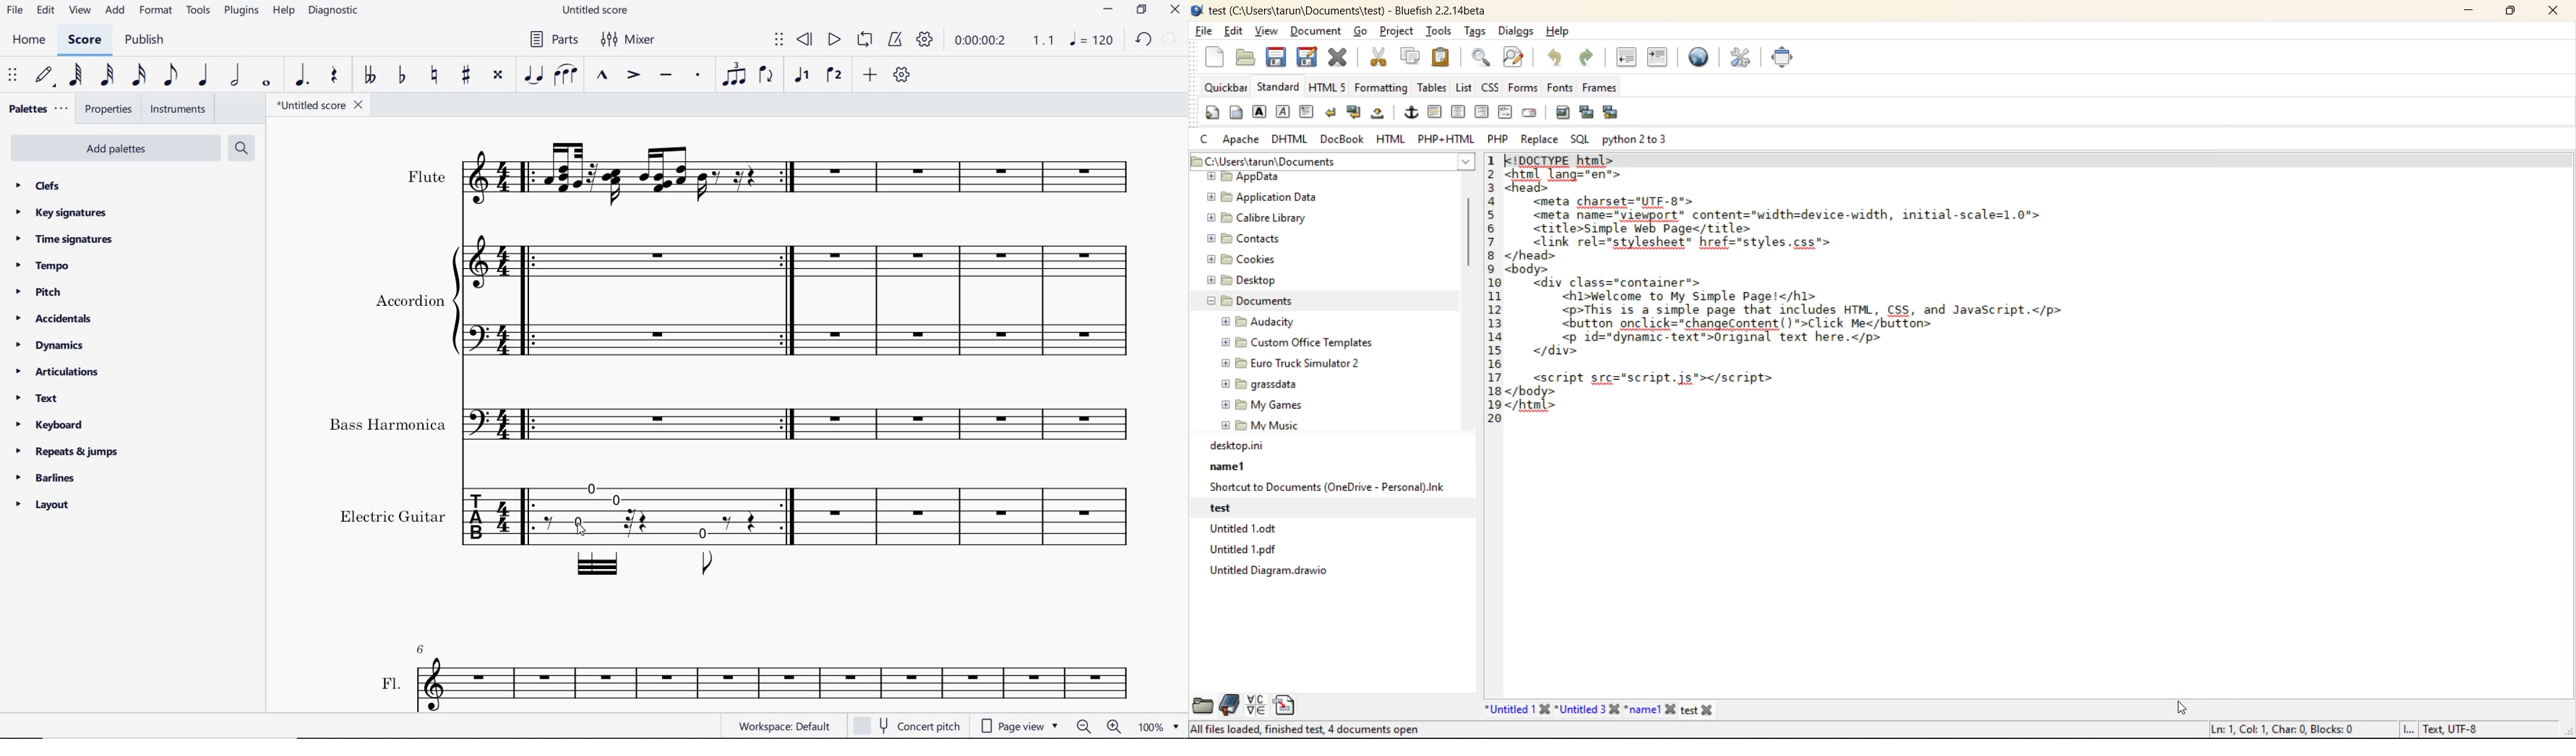 This screenshot has height=756, width=2576. Describe the element at coordinates (1349, 10) in the screenshot. I see `opened file name` at that location.